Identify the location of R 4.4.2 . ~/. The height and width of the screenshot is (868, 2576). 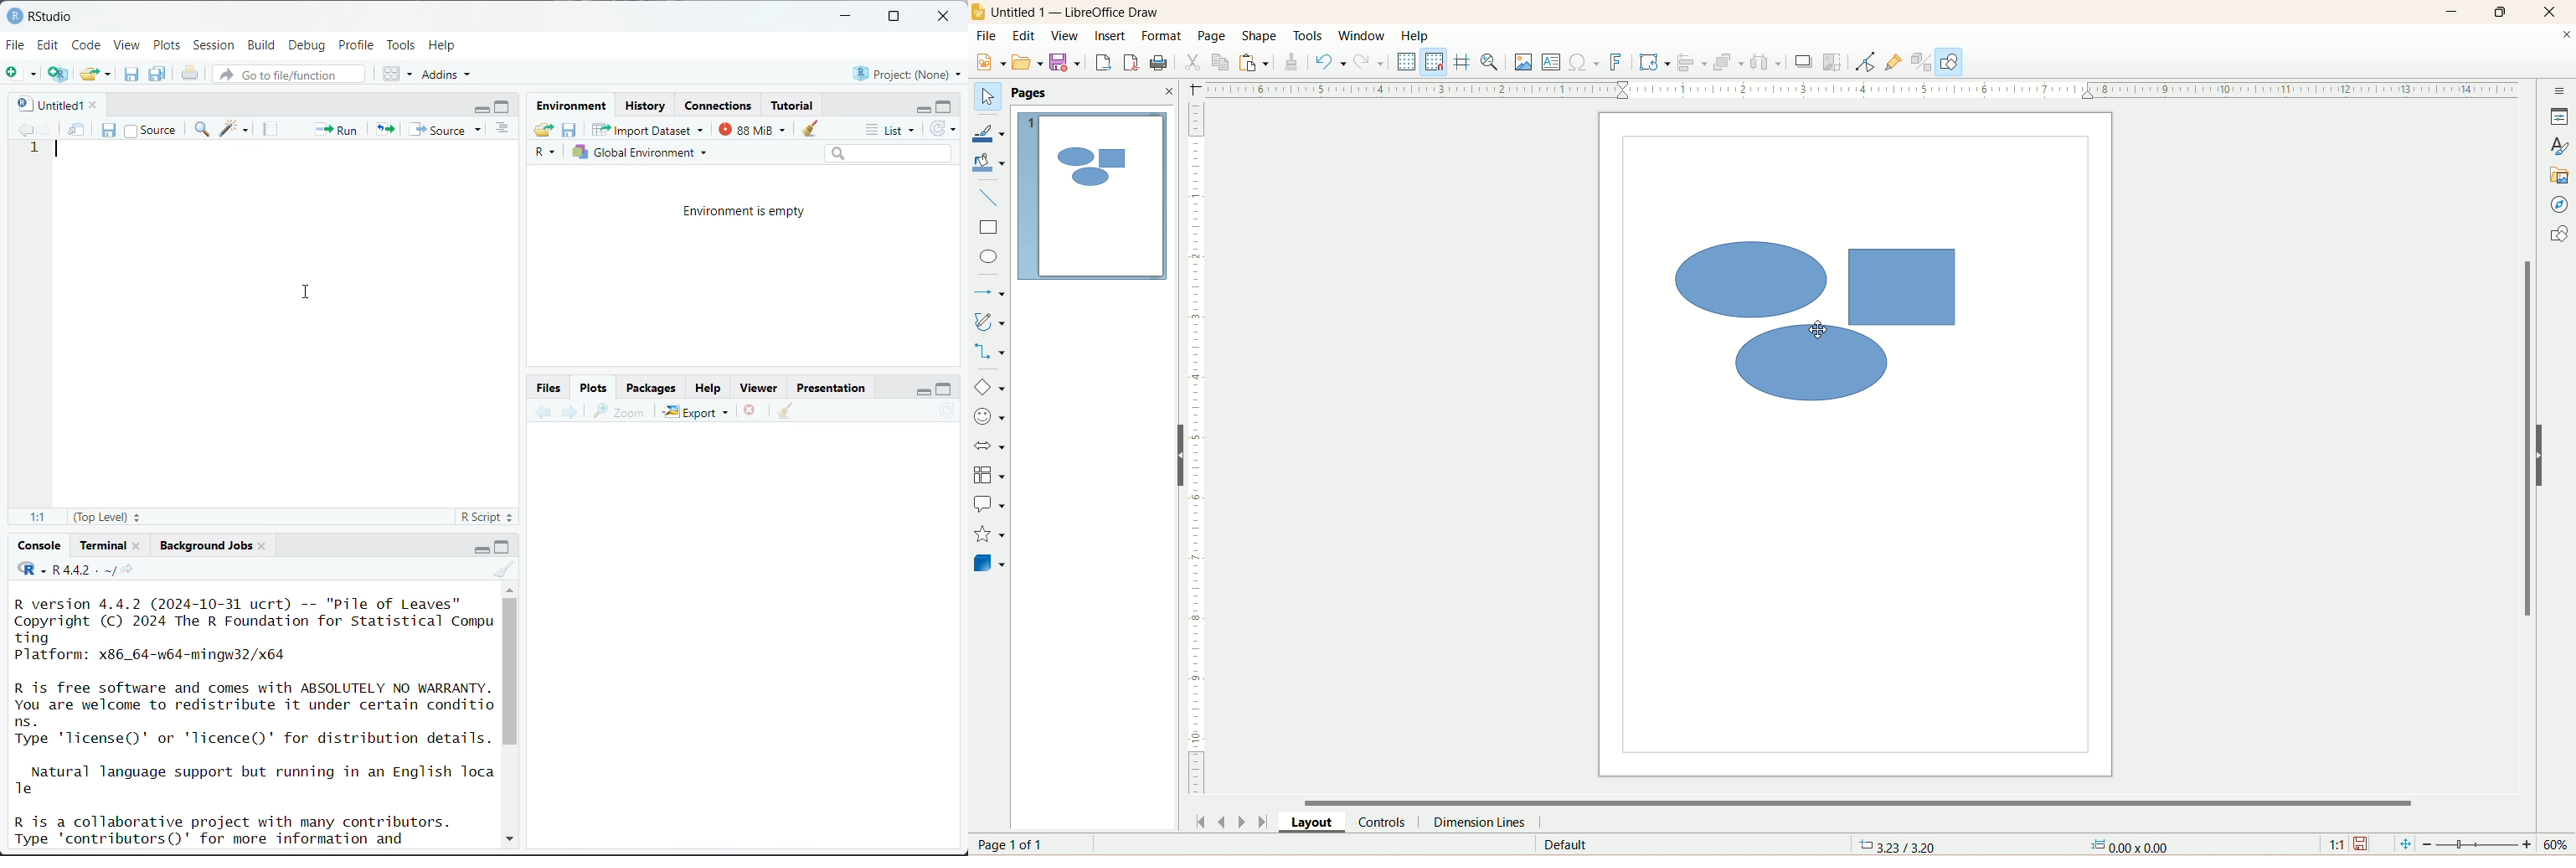
(83, 570).